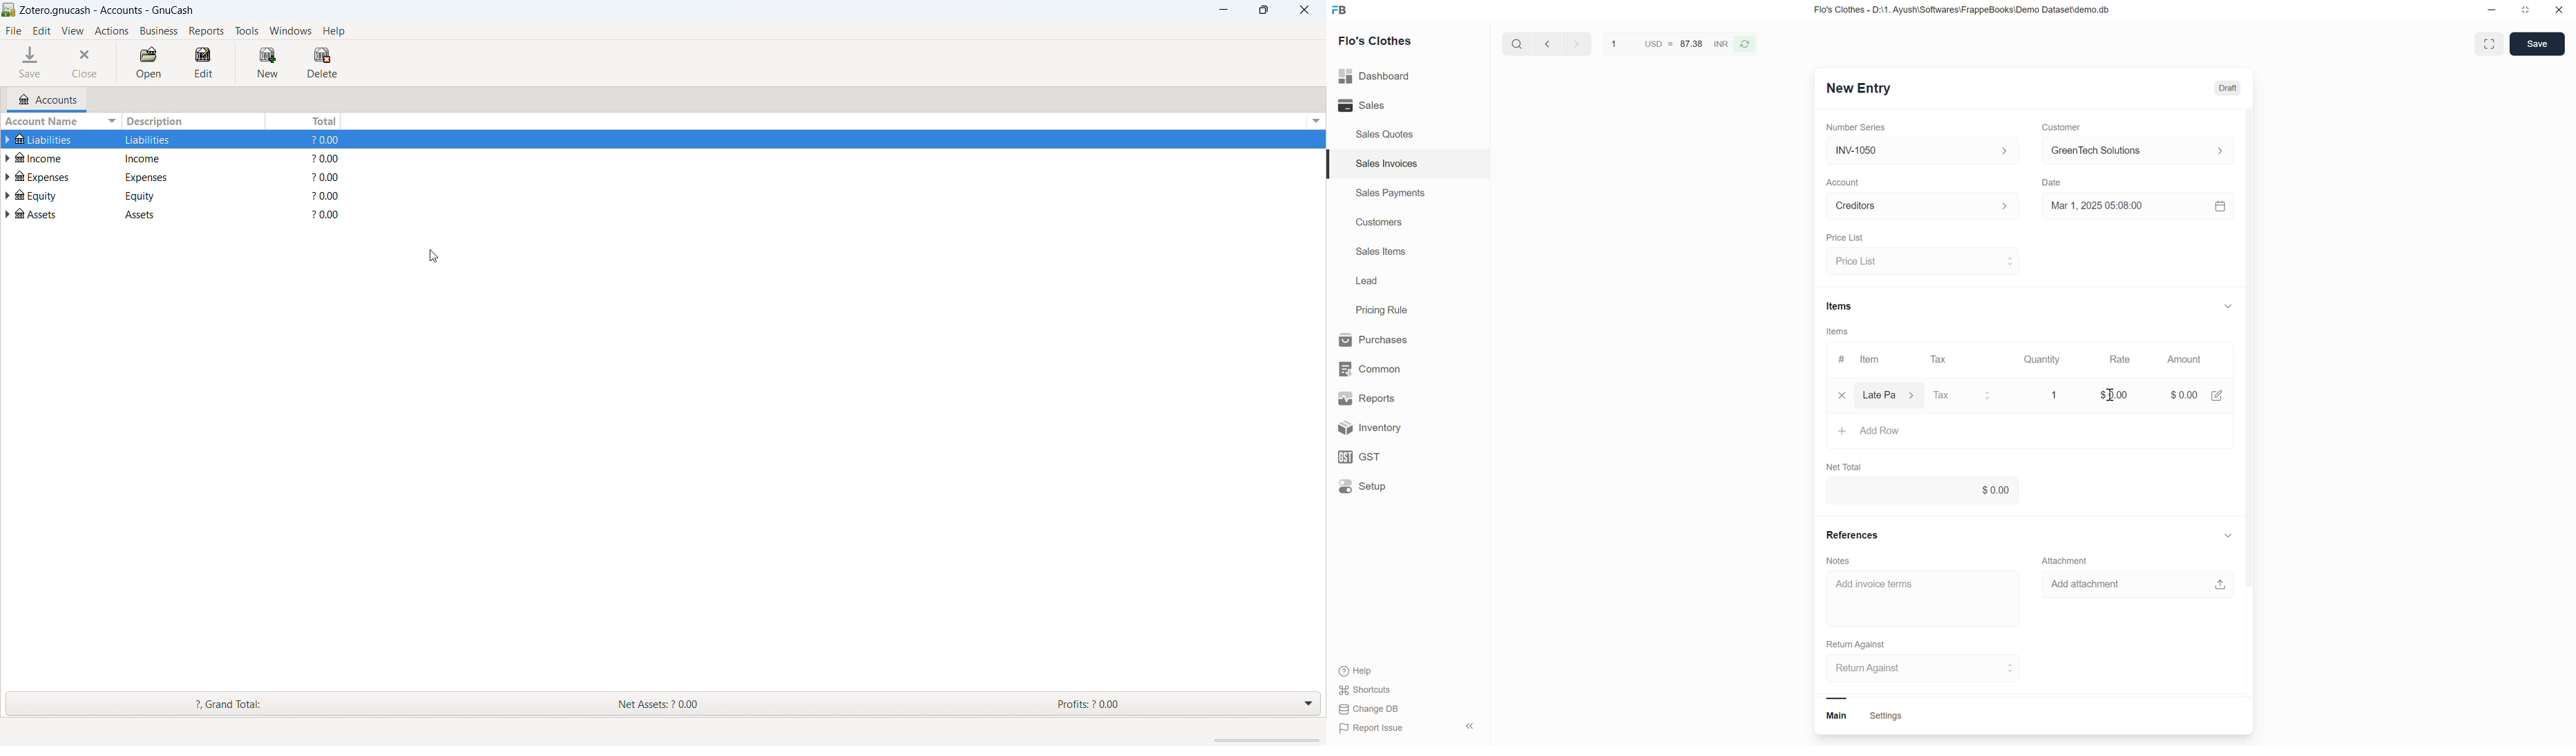 This screenshot has width=2576, height=756. I want to click on Change DB, so click(1370, 711).